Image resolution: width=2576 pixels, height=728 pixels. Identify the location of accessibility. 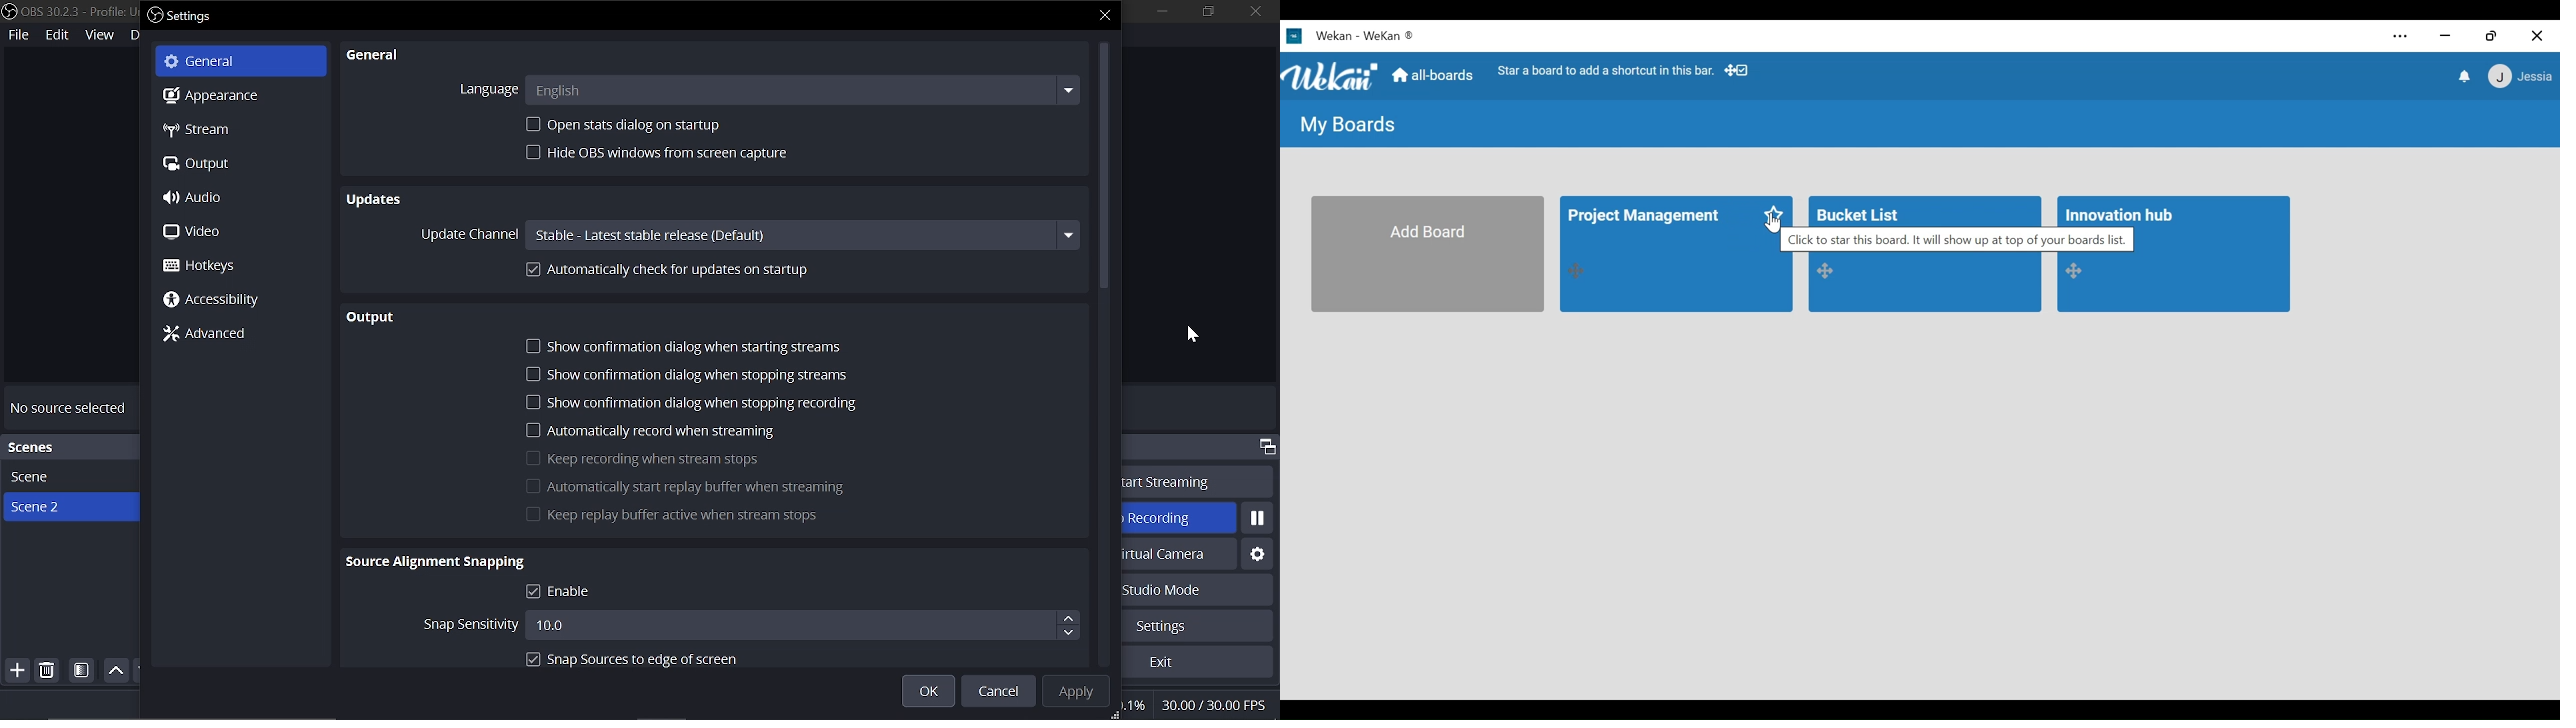
(223, 300).